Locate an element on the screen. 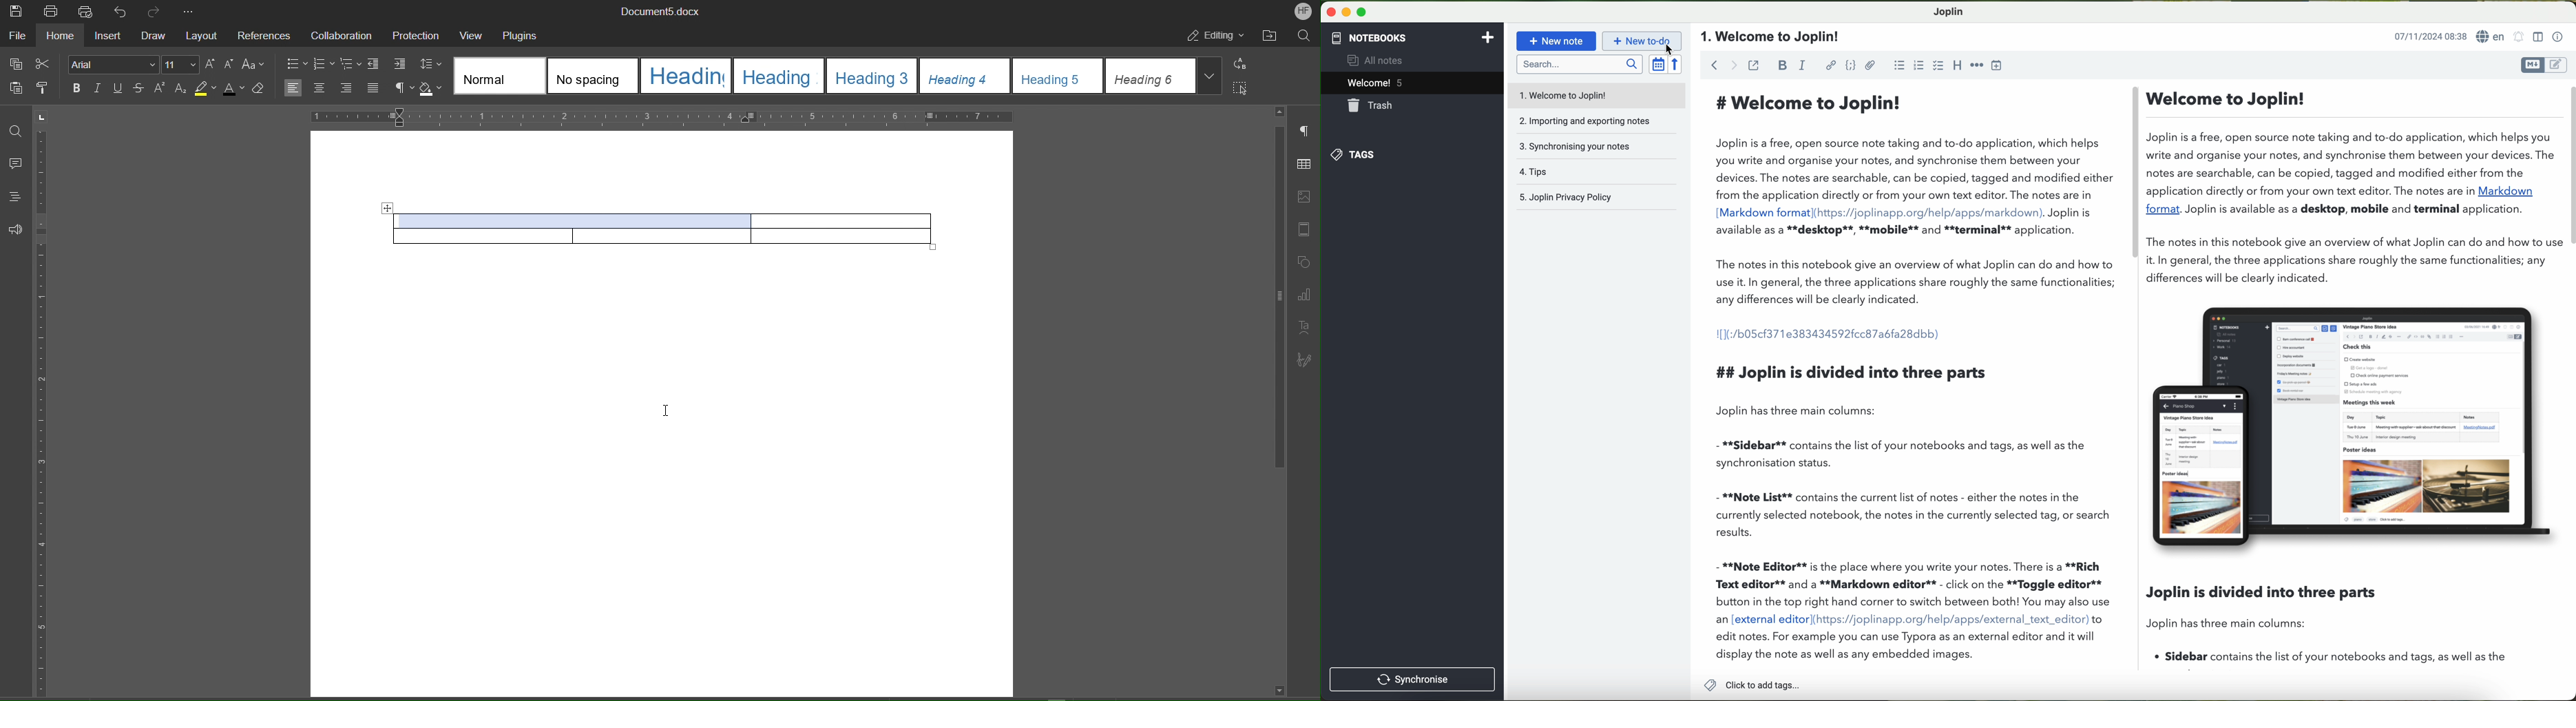 This screenshot has width=2576, height=728. heading 1 is located at coordinates (687, 76).